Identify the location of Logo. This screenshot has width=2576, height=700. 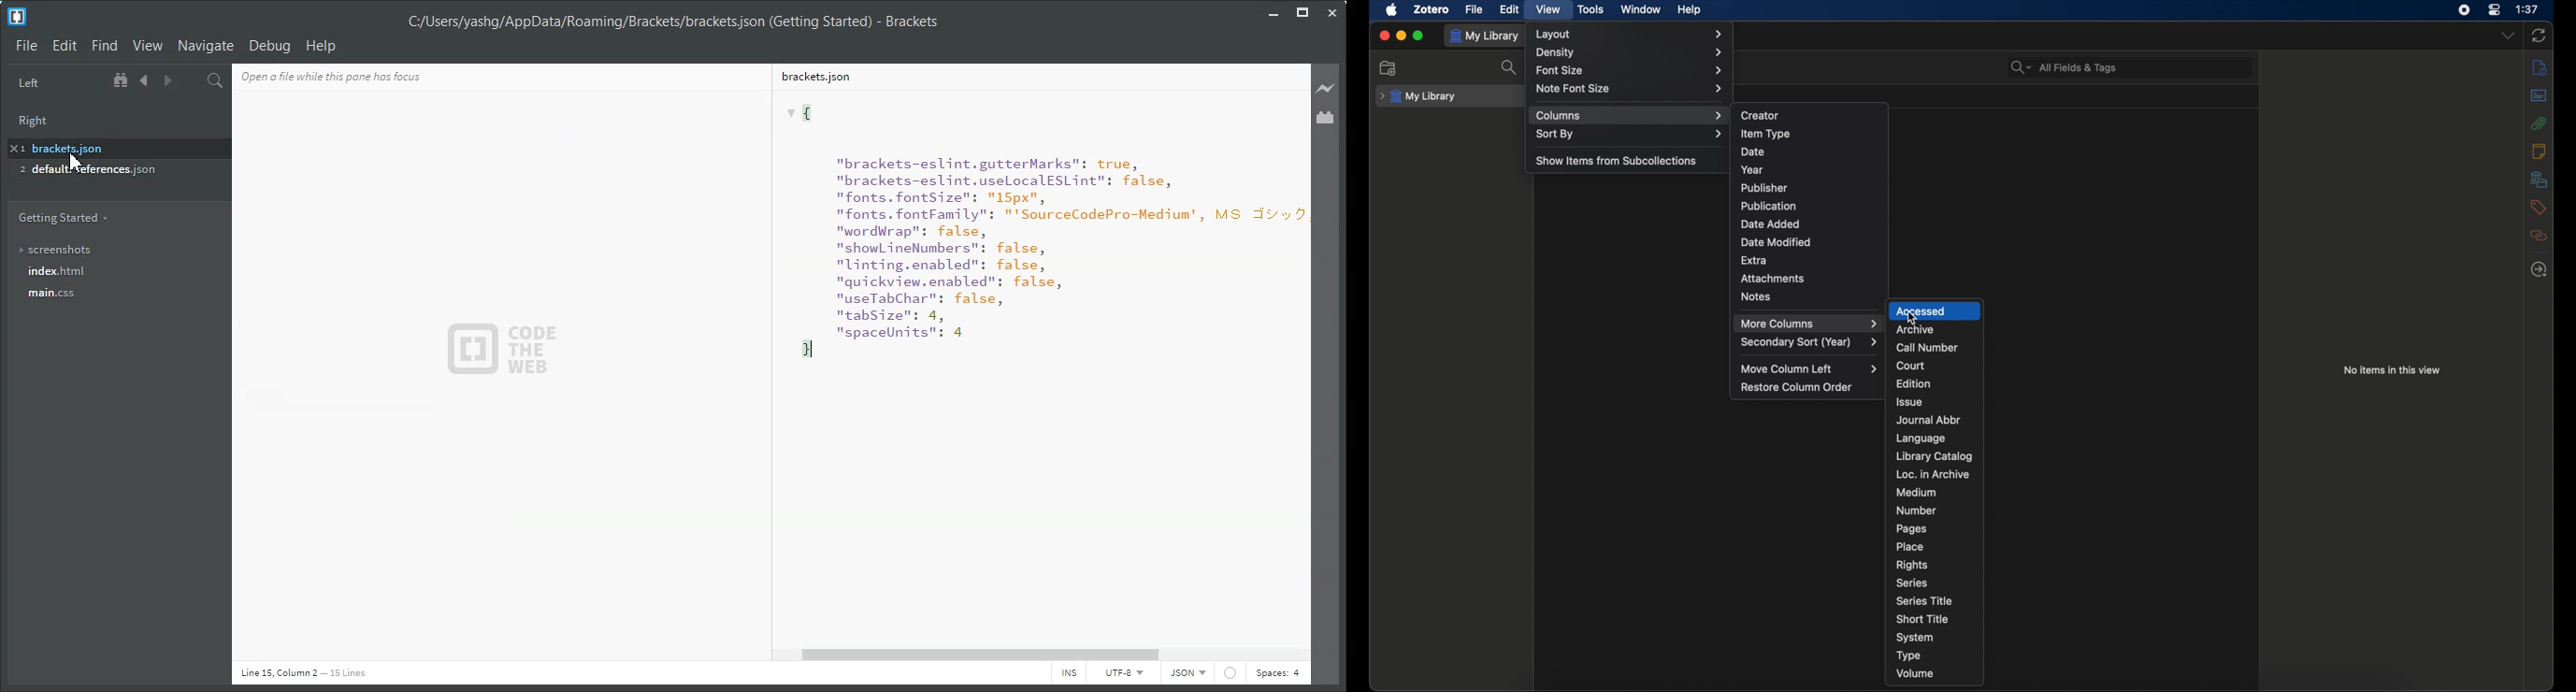
(17, 17).